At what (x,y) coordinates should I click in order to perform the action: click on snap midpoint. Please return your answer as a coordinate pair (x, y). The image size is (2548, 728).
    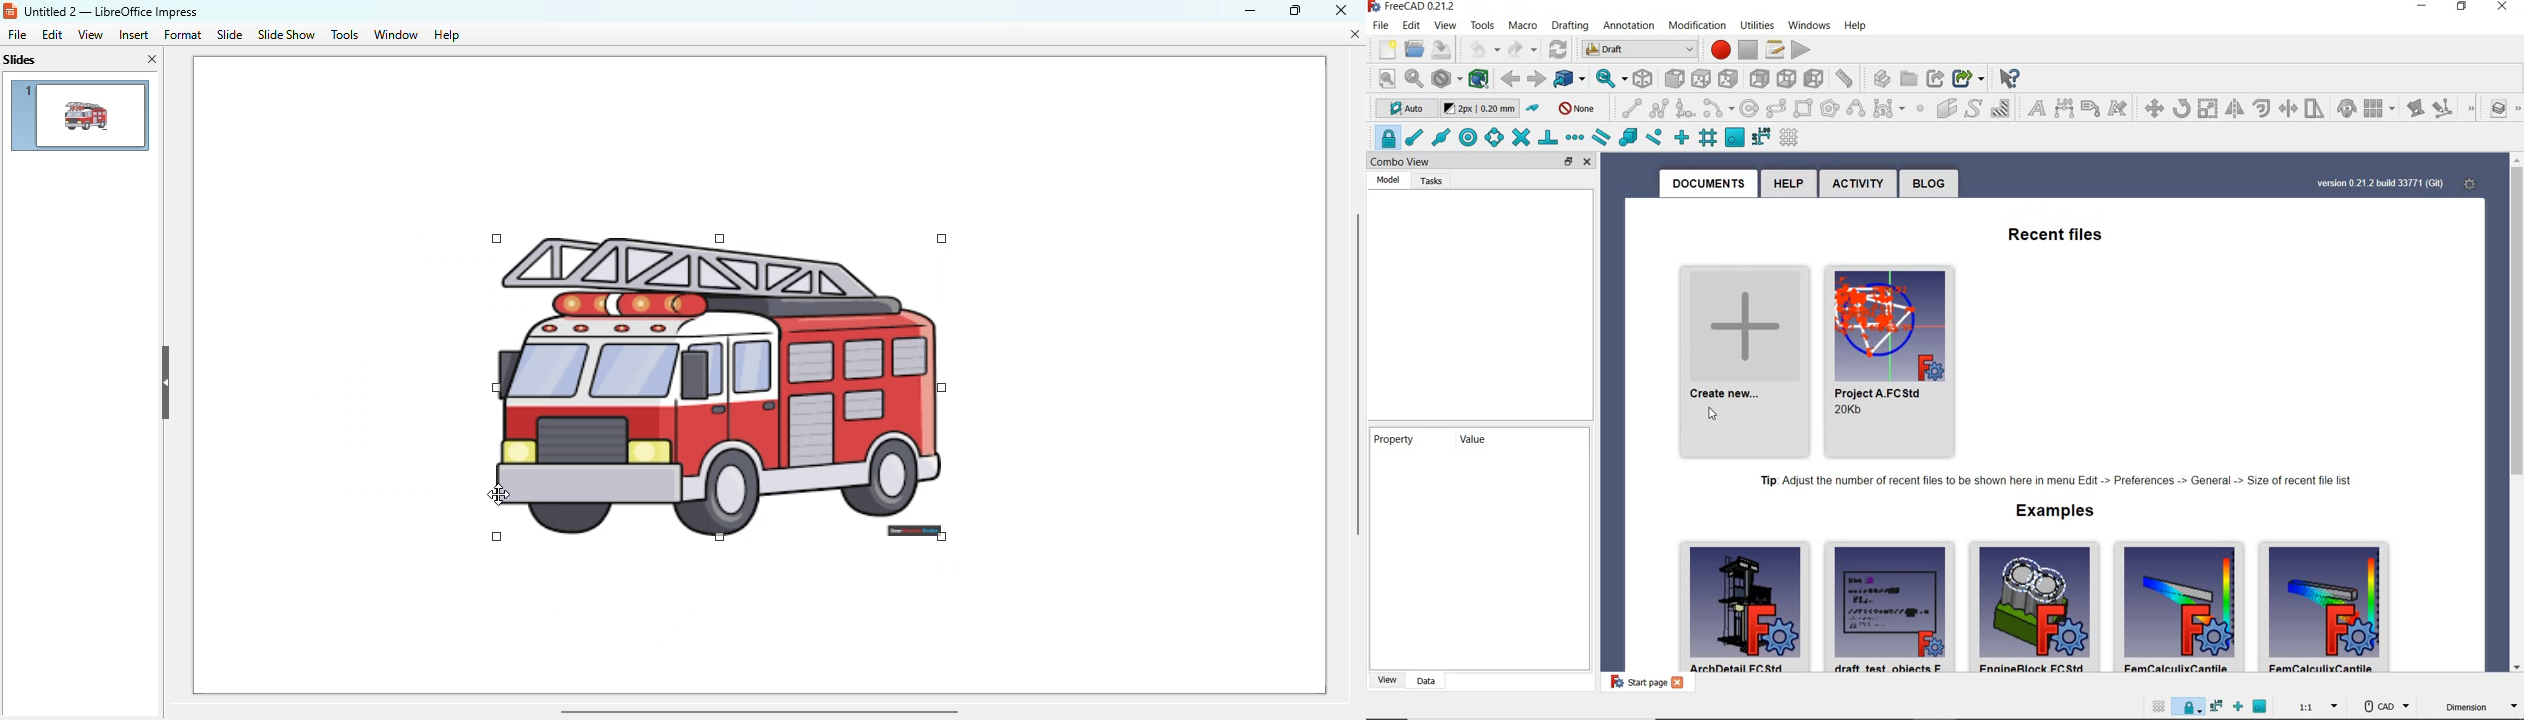
    Looking at the image, I should click on (1441, 137).